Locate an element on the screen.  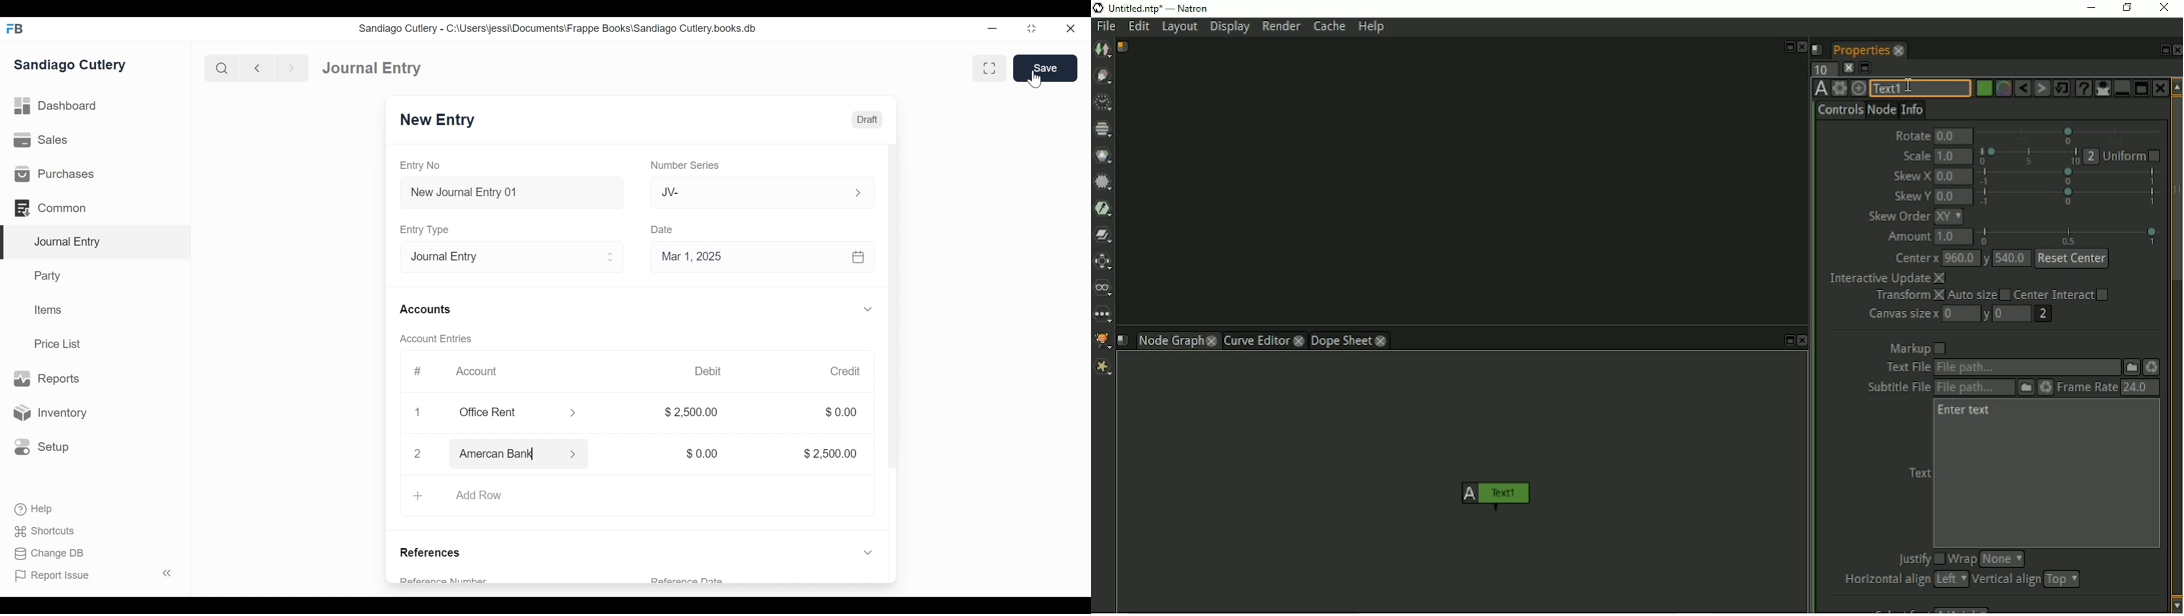
Account is located at coordinates (476, 372).